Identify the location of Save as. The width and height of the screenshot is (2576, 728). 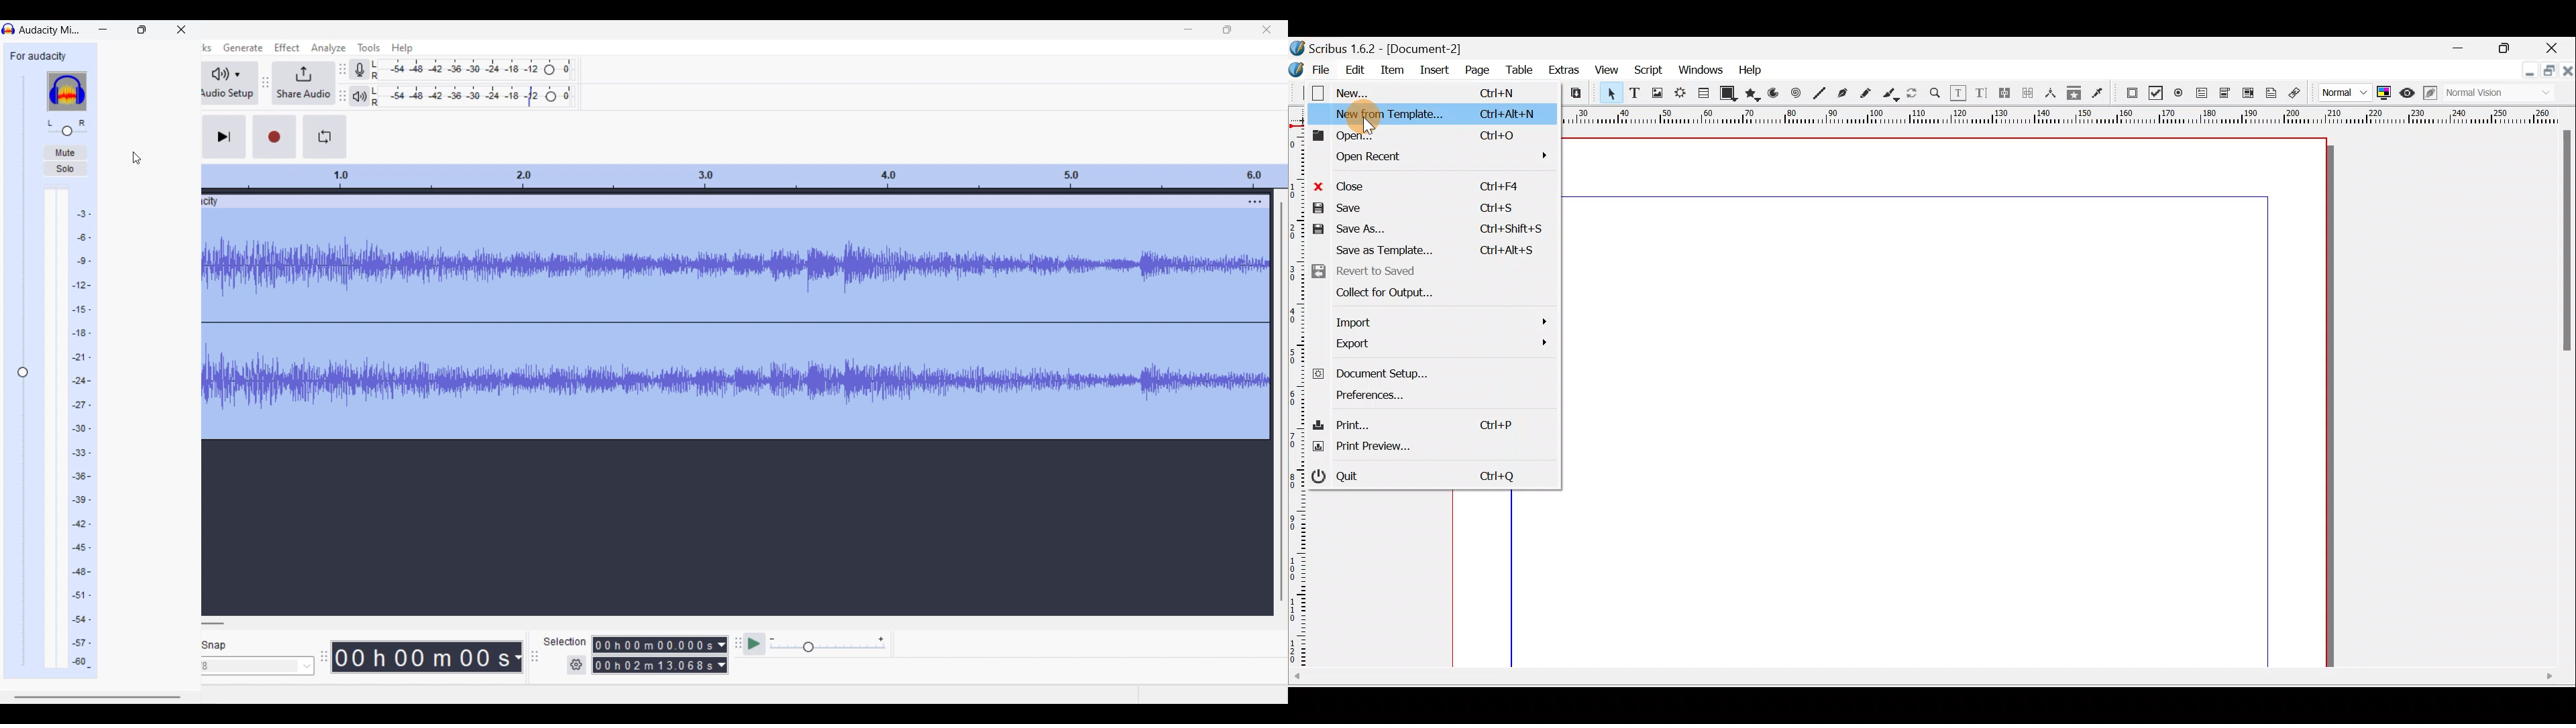
(1428, 227).